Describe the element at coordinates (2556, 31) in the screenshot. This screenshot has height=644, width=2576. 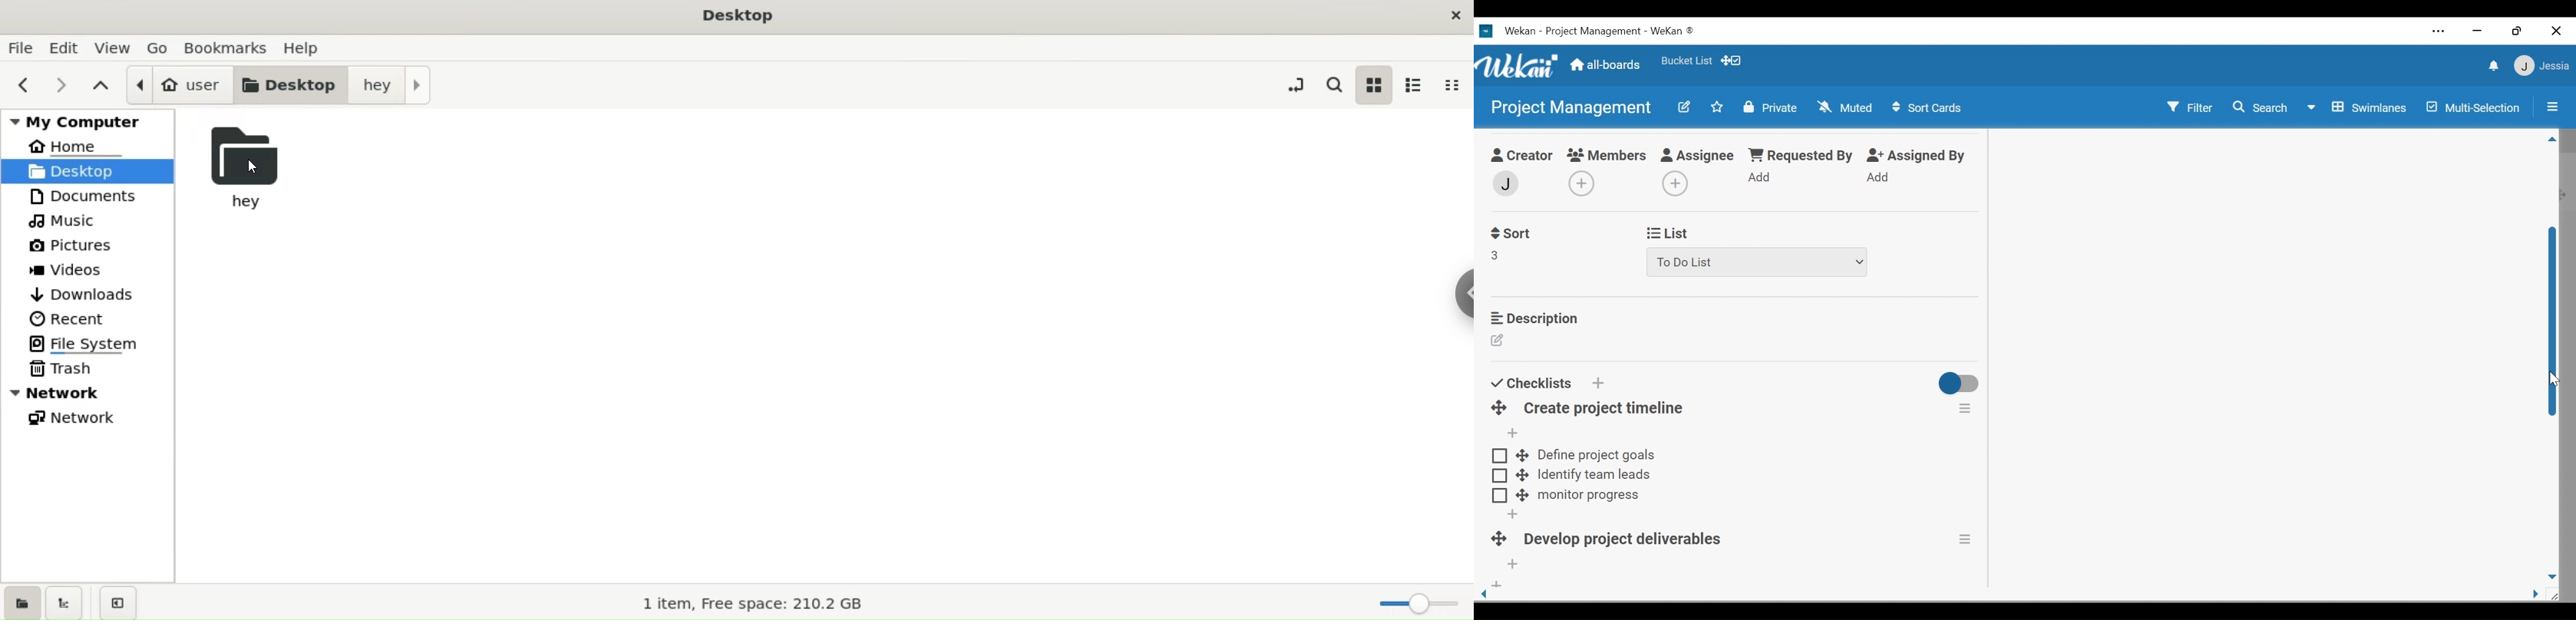
I see `close` at that location.